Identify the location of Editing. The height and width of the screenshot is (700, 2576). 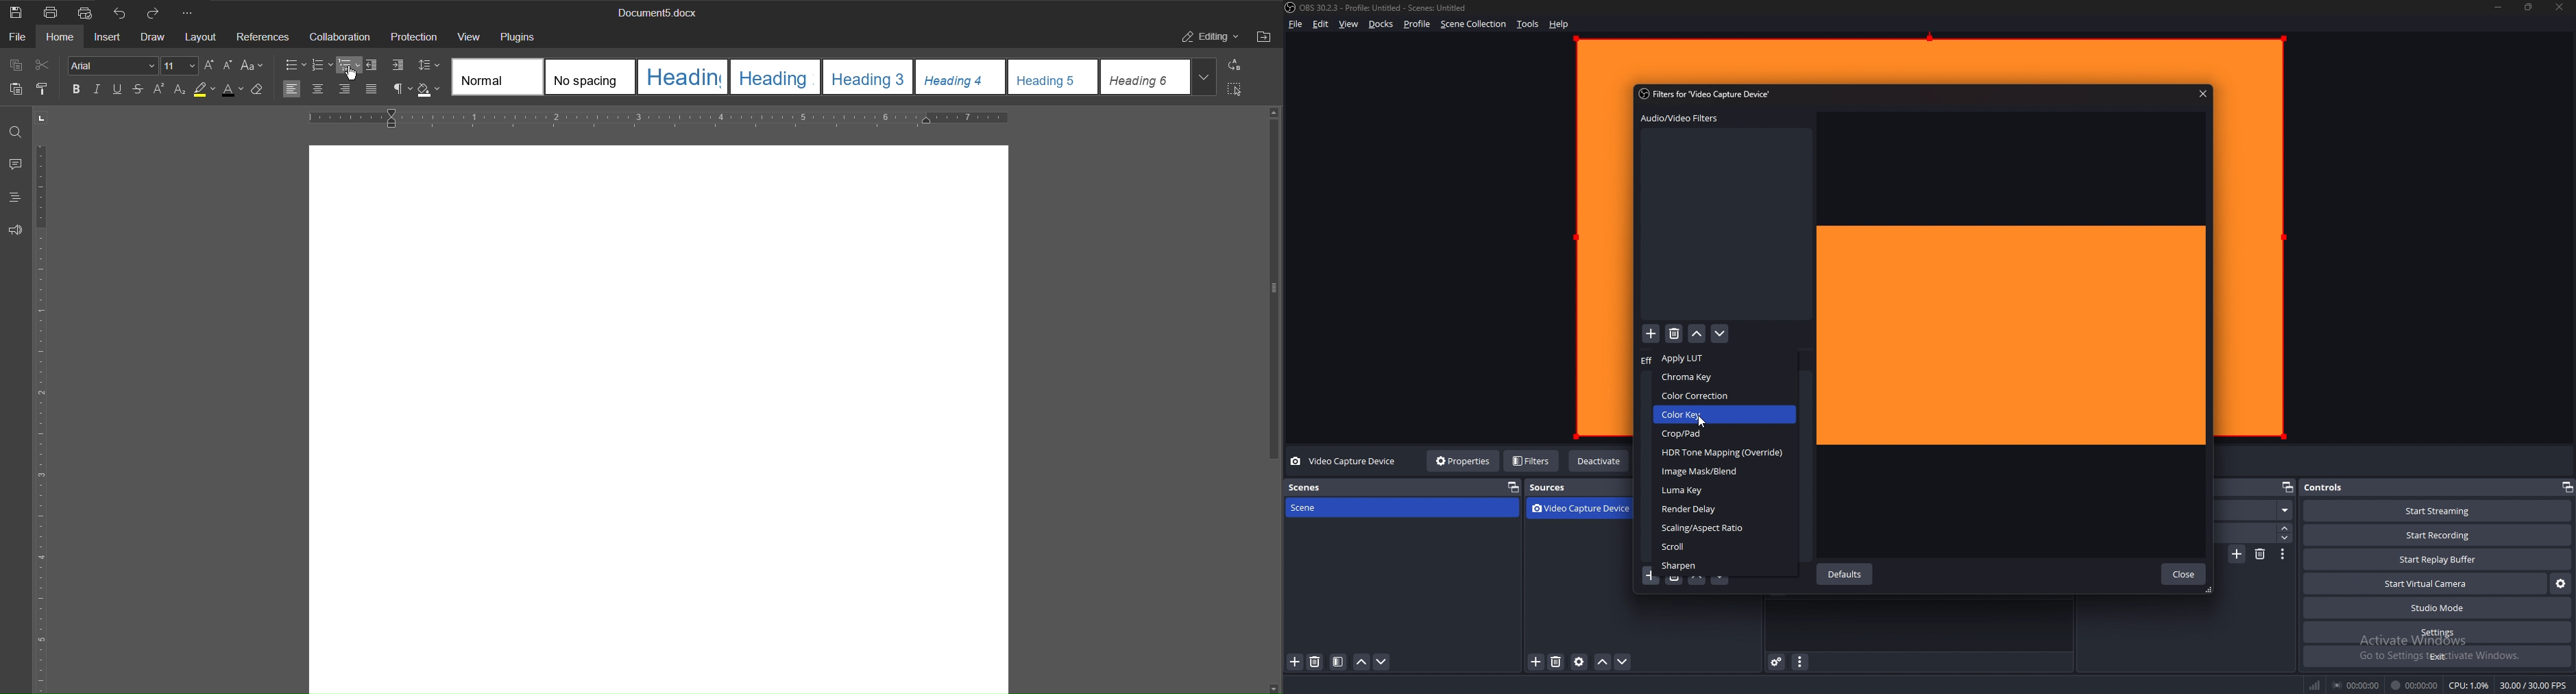
(1207, 36).